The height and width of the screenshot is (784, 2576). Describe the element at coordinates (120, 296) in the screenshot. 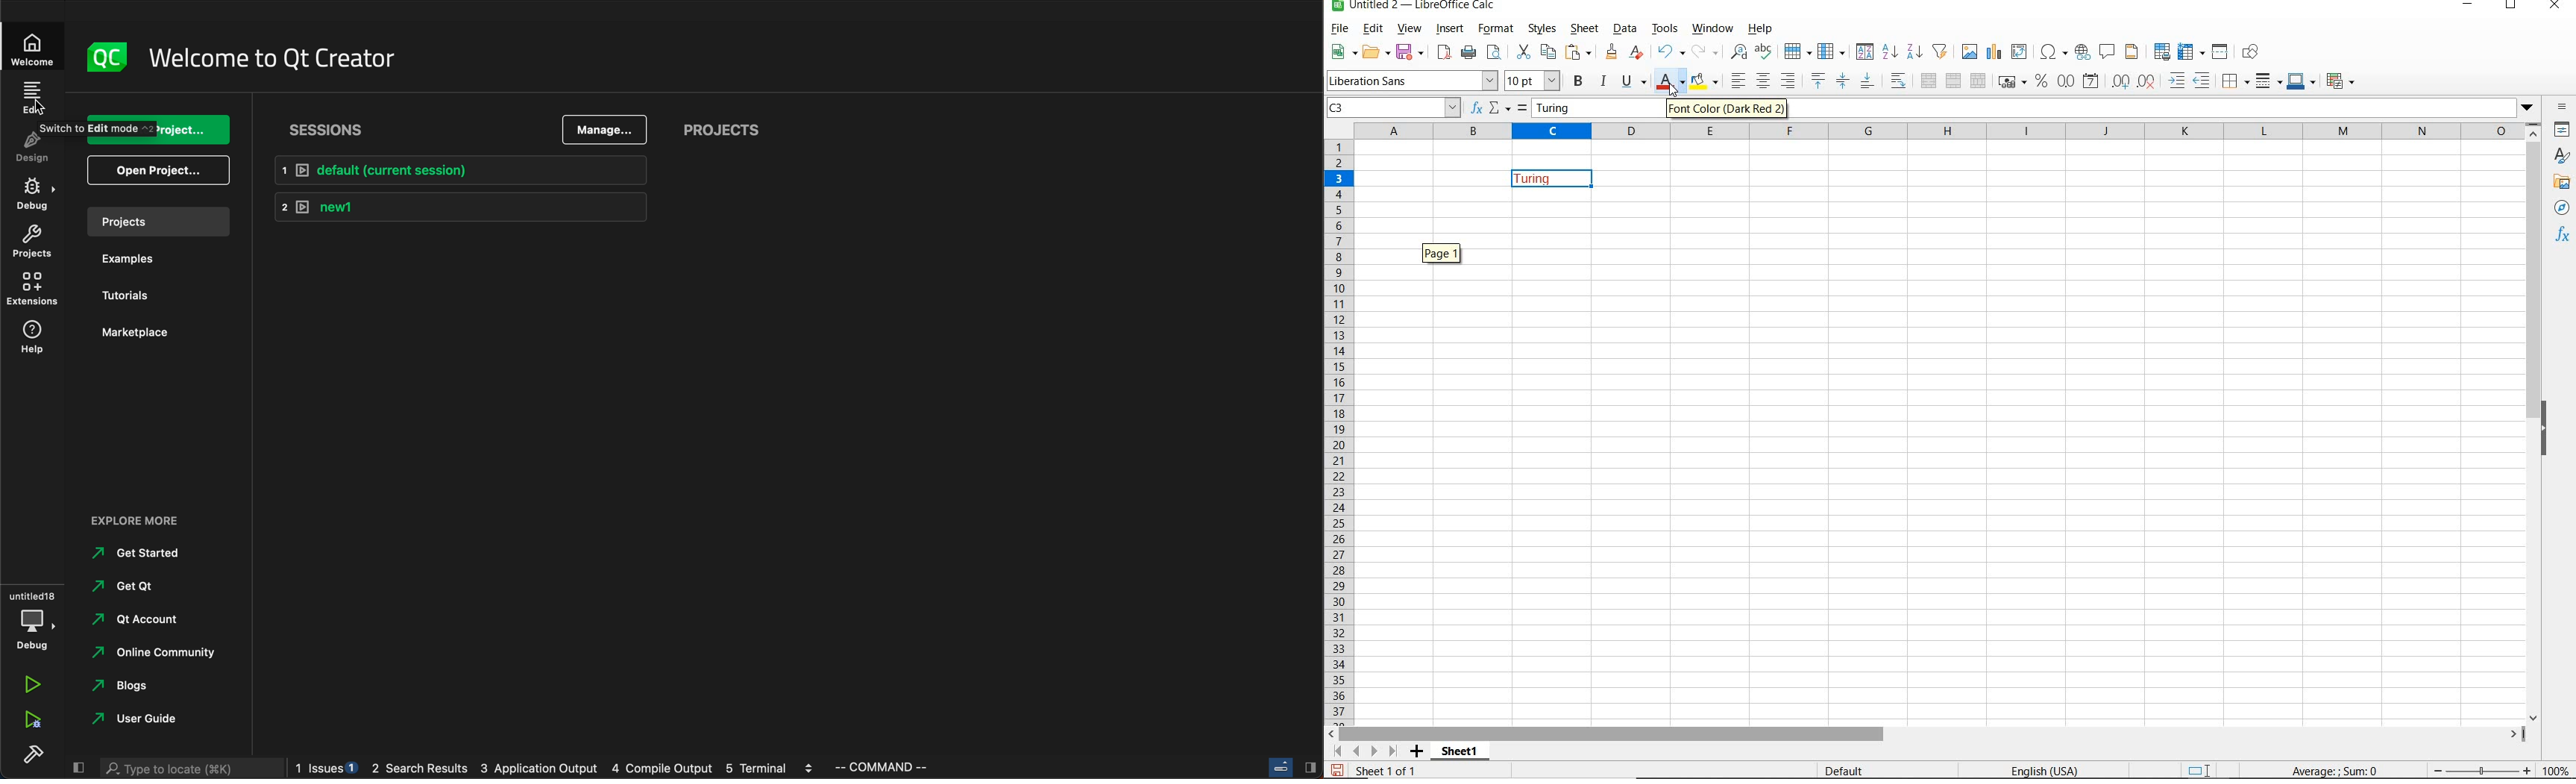

I see `tutorials` at that location.